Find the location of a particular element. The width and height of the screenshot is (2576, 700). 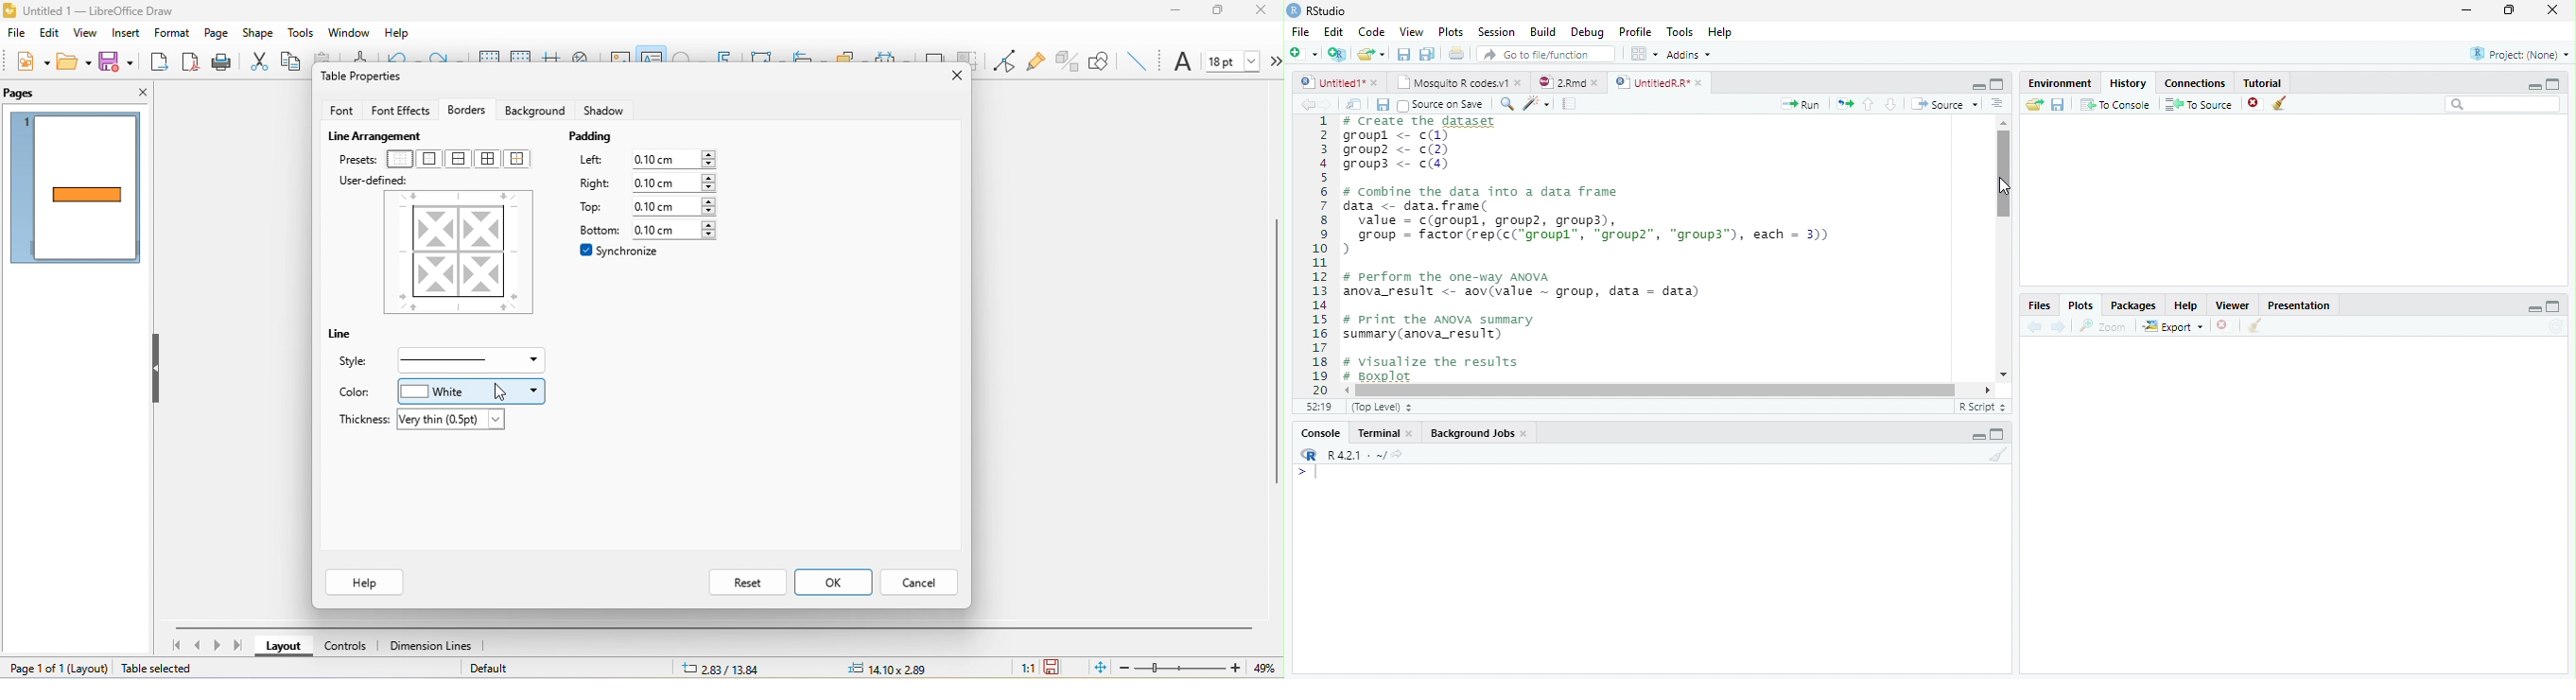

1:1 is located at coordinates (1018, 668).